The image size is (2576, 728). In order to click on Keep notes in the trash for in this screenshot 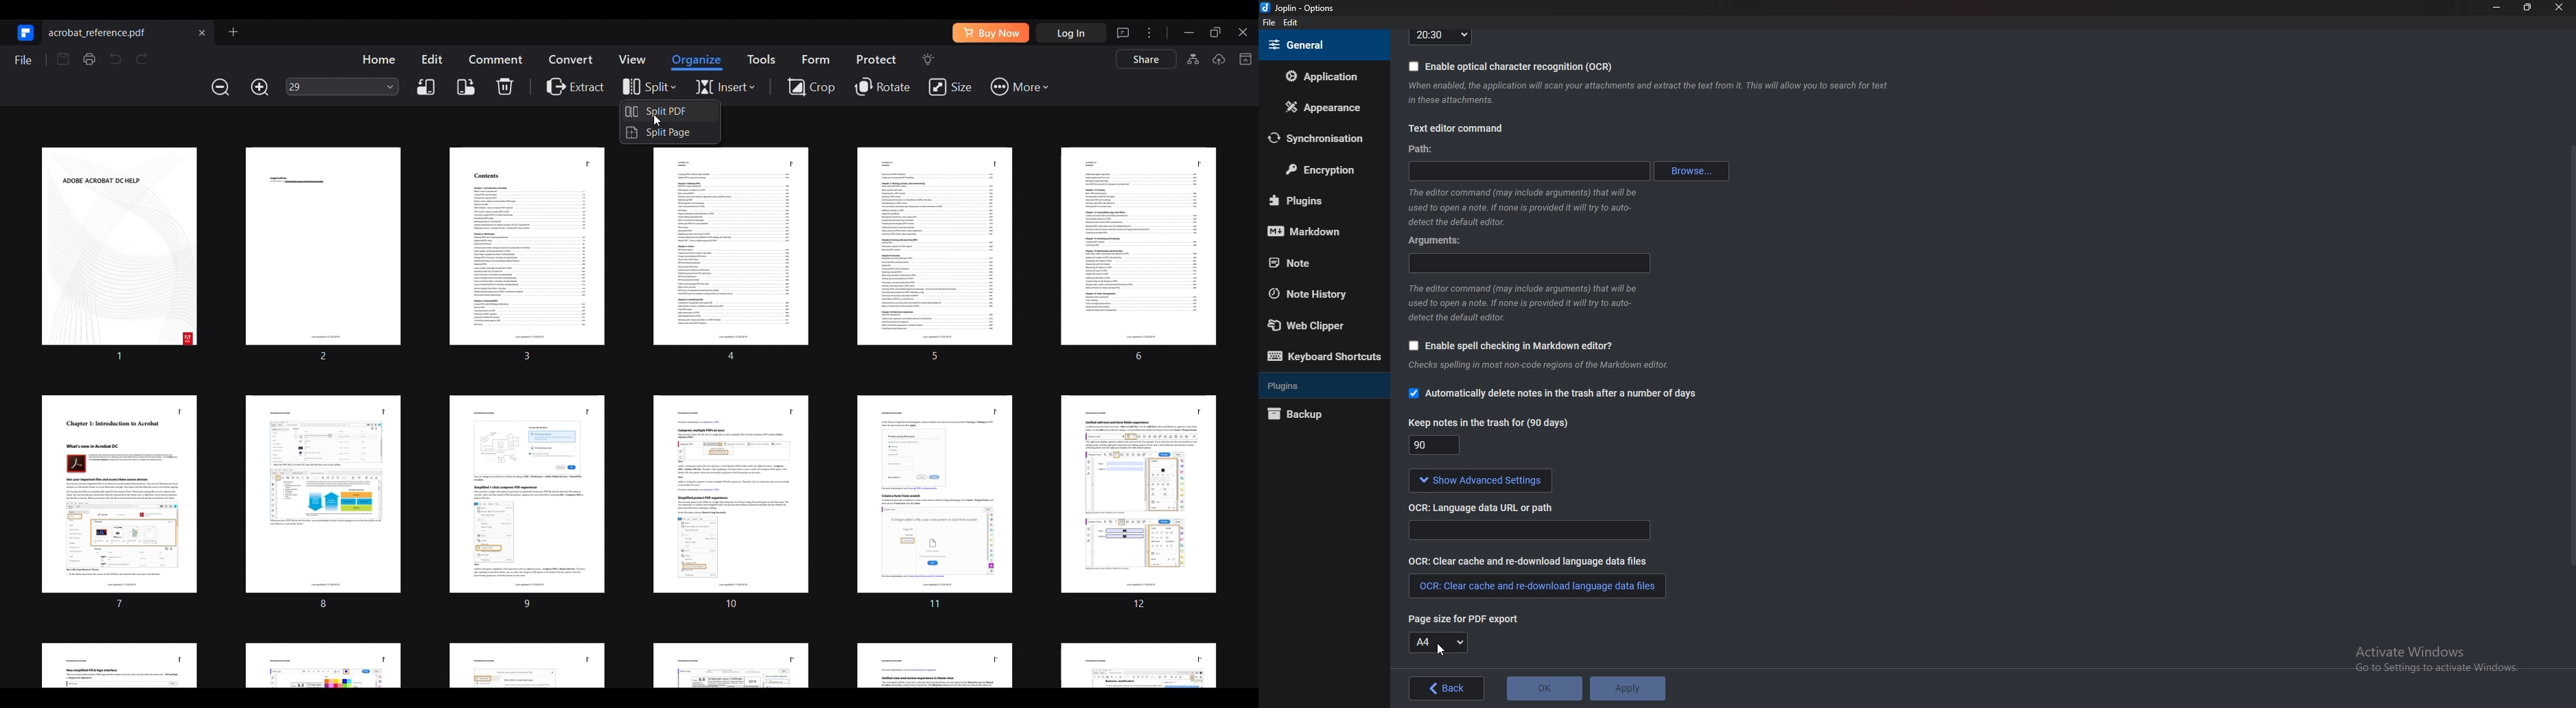, I will do `click(1491, 422)`.